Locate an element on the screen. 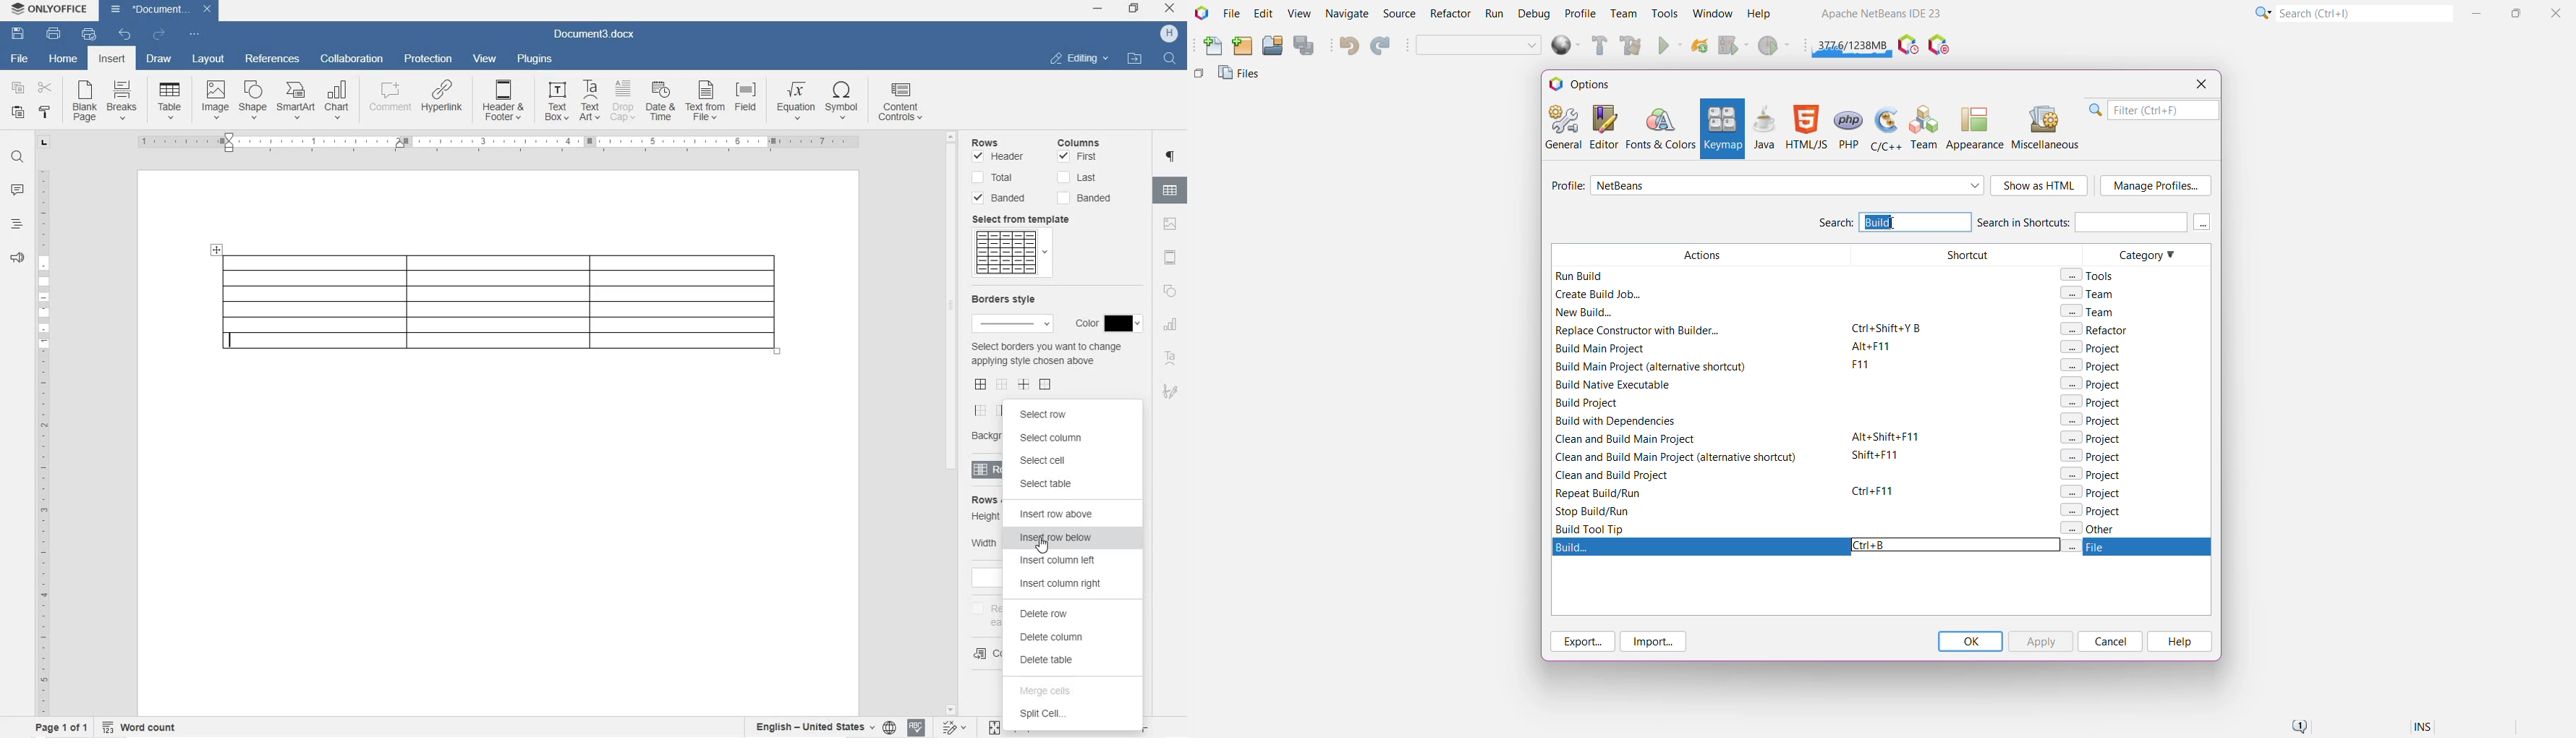 This screenshot has height=756, width=2576. row added is located at coordinates (496, 366).